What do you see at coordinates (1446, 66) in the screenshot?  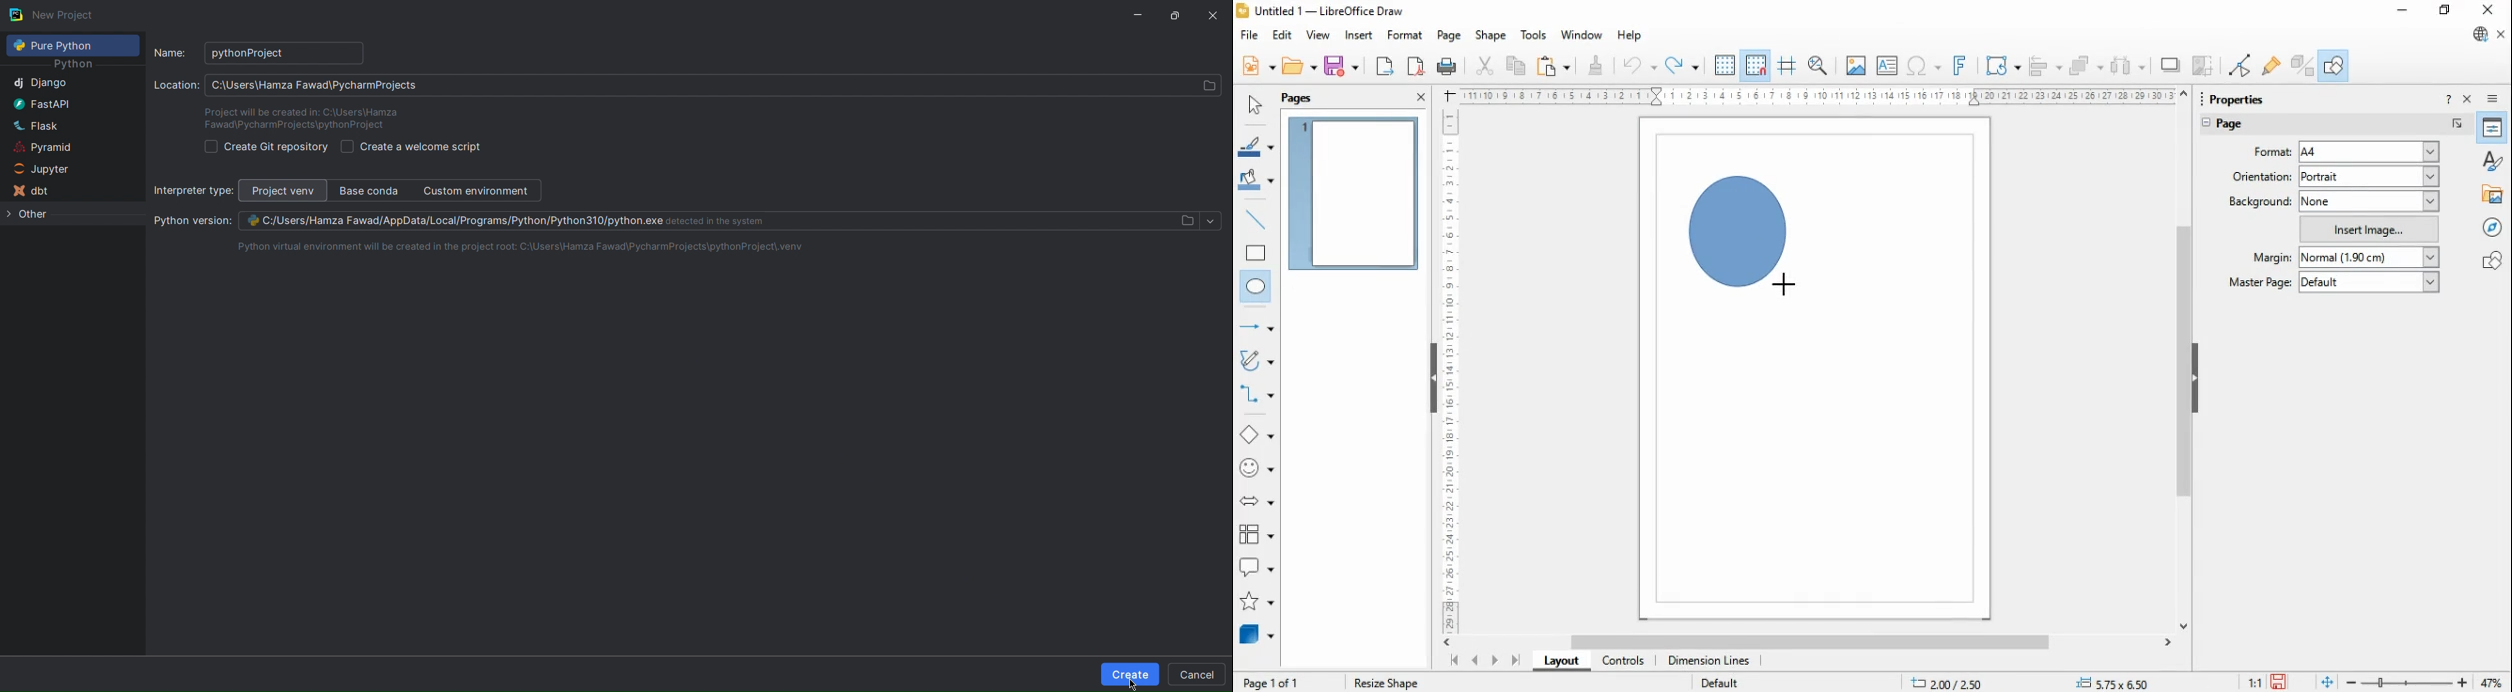 I see `print` at bounding box center [1446, 66].